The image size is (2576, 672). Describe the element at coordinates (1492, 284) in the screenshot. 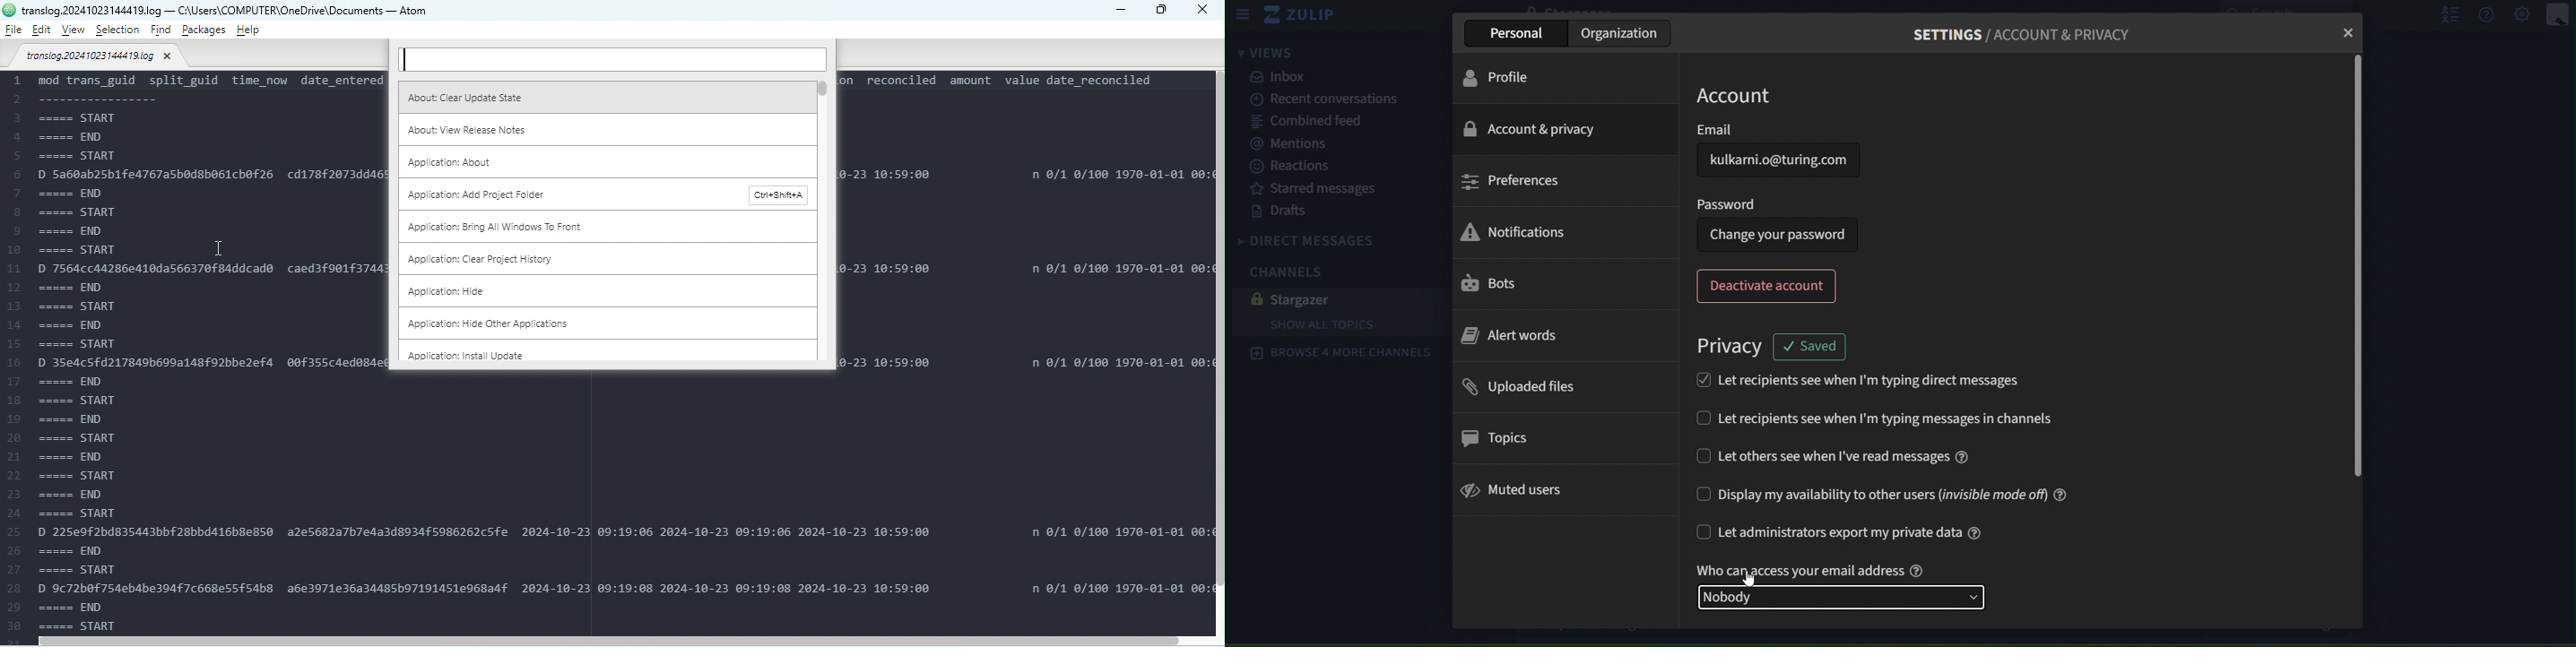

I see `bots` at that location.